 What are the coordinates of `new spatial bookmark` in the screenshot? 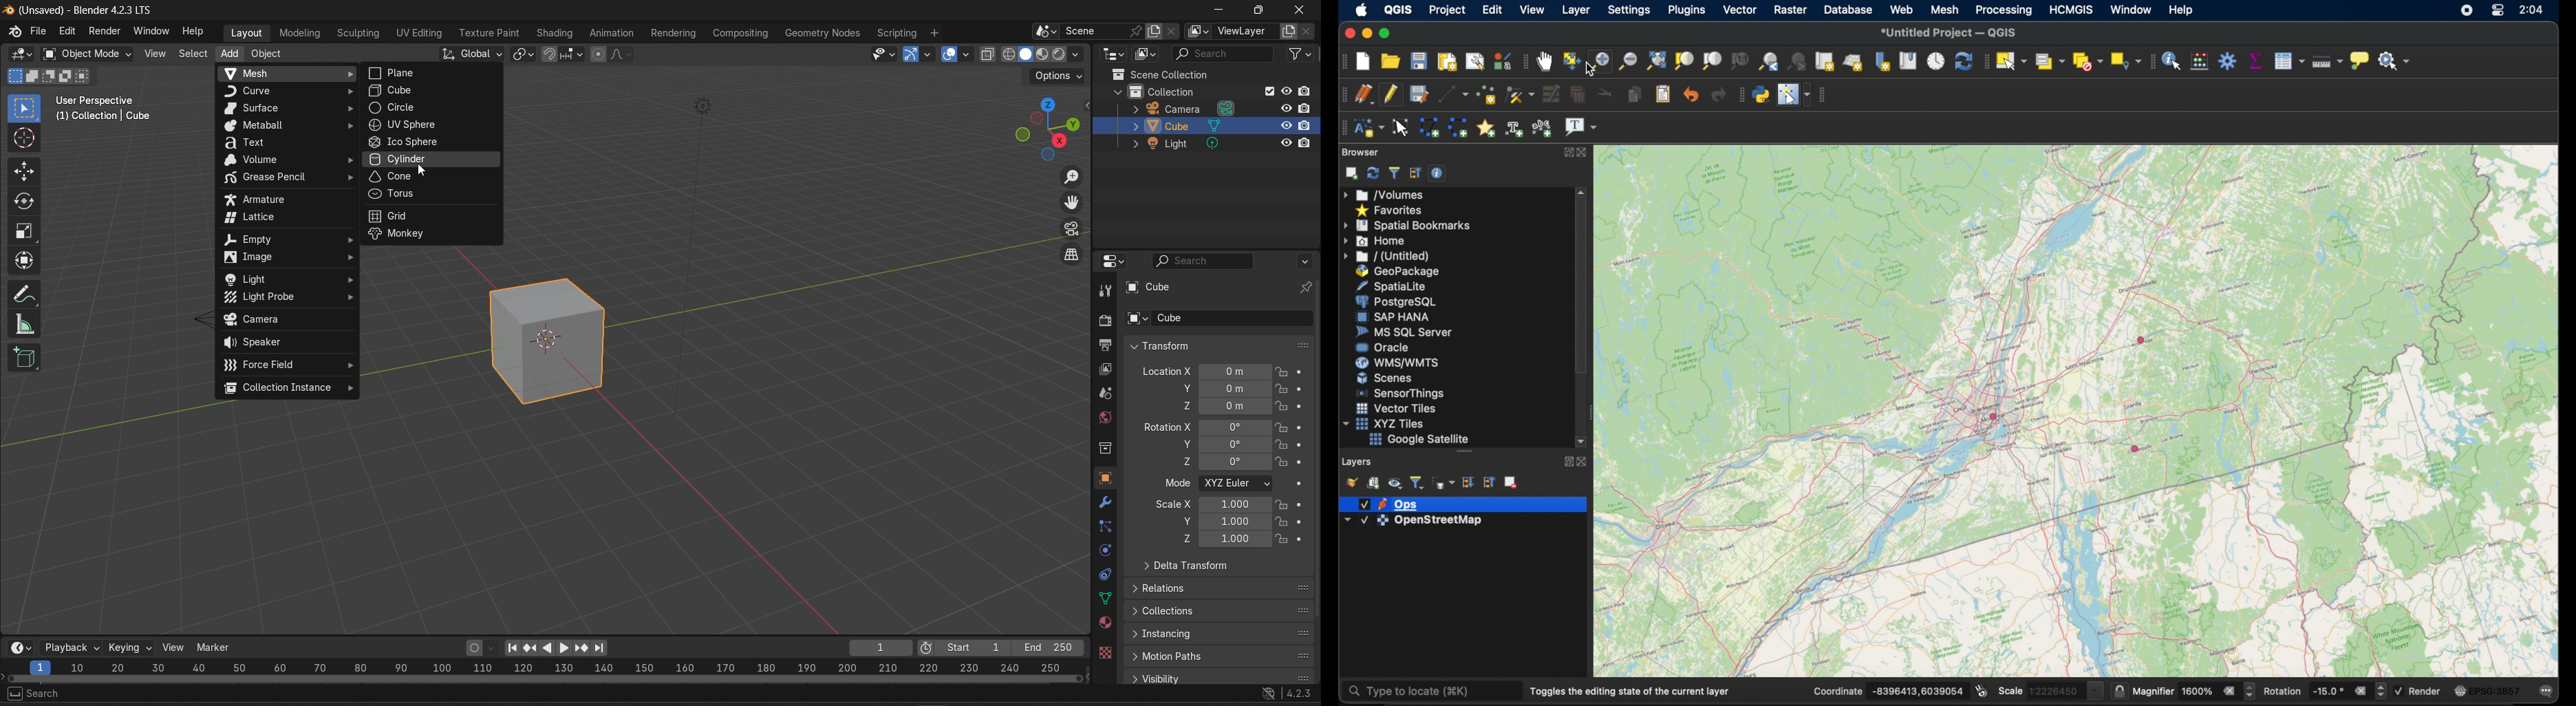 It's located at (1882, 60).